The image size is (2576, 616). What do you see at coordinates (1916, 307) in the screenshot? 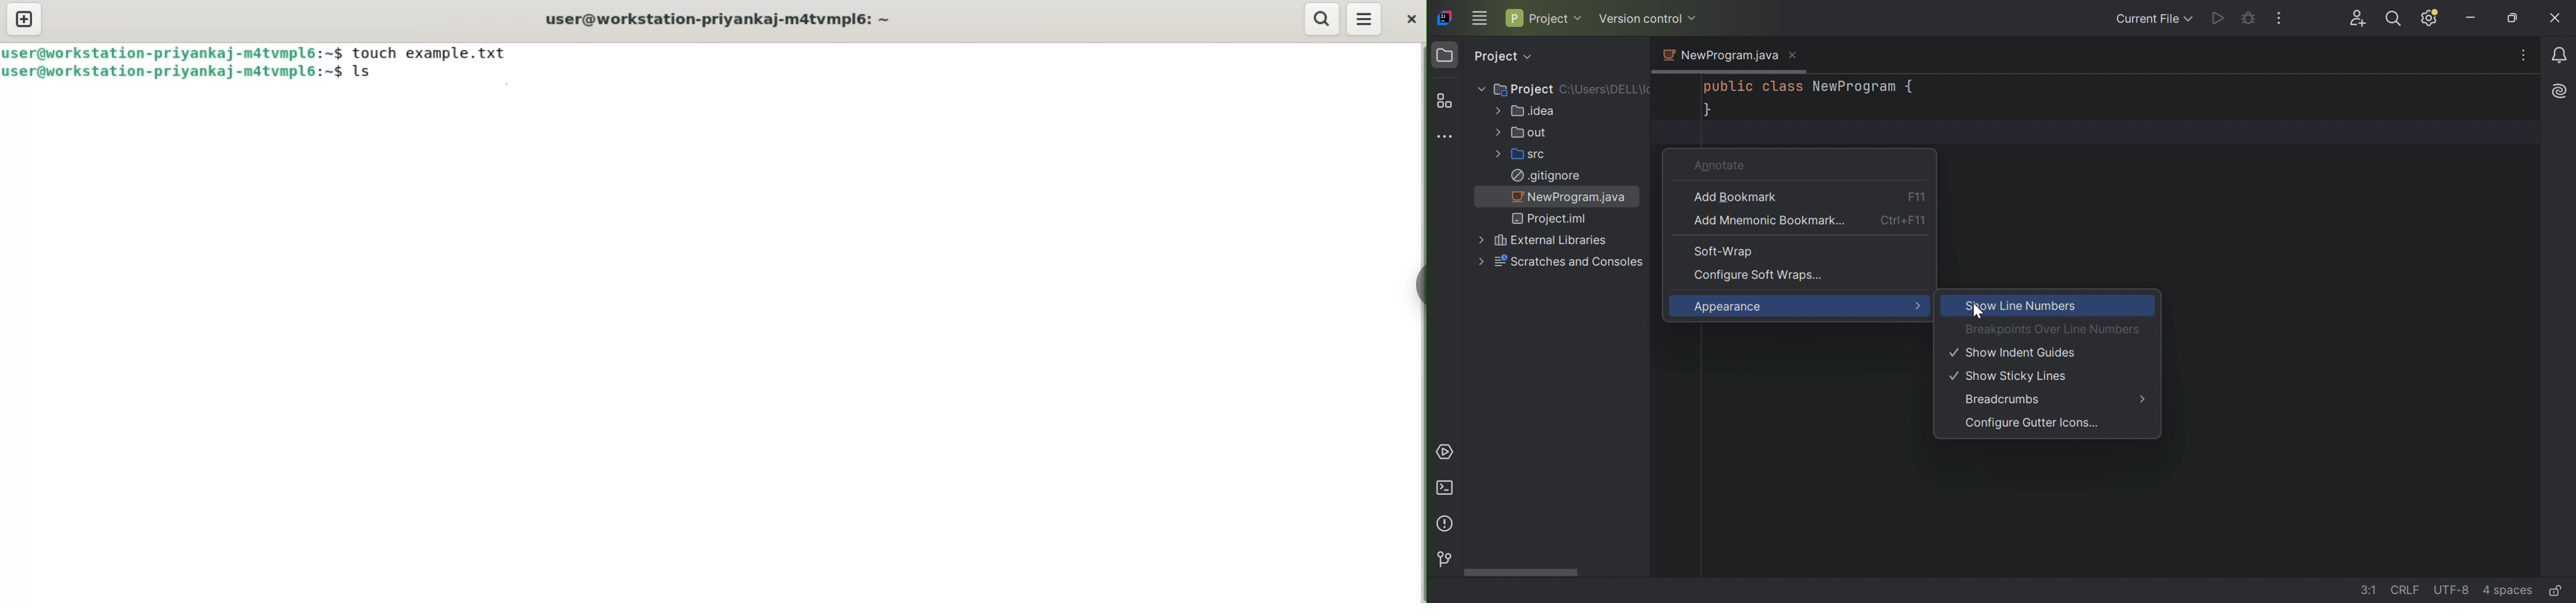
I see `More` at bounding box center [1916, 307].